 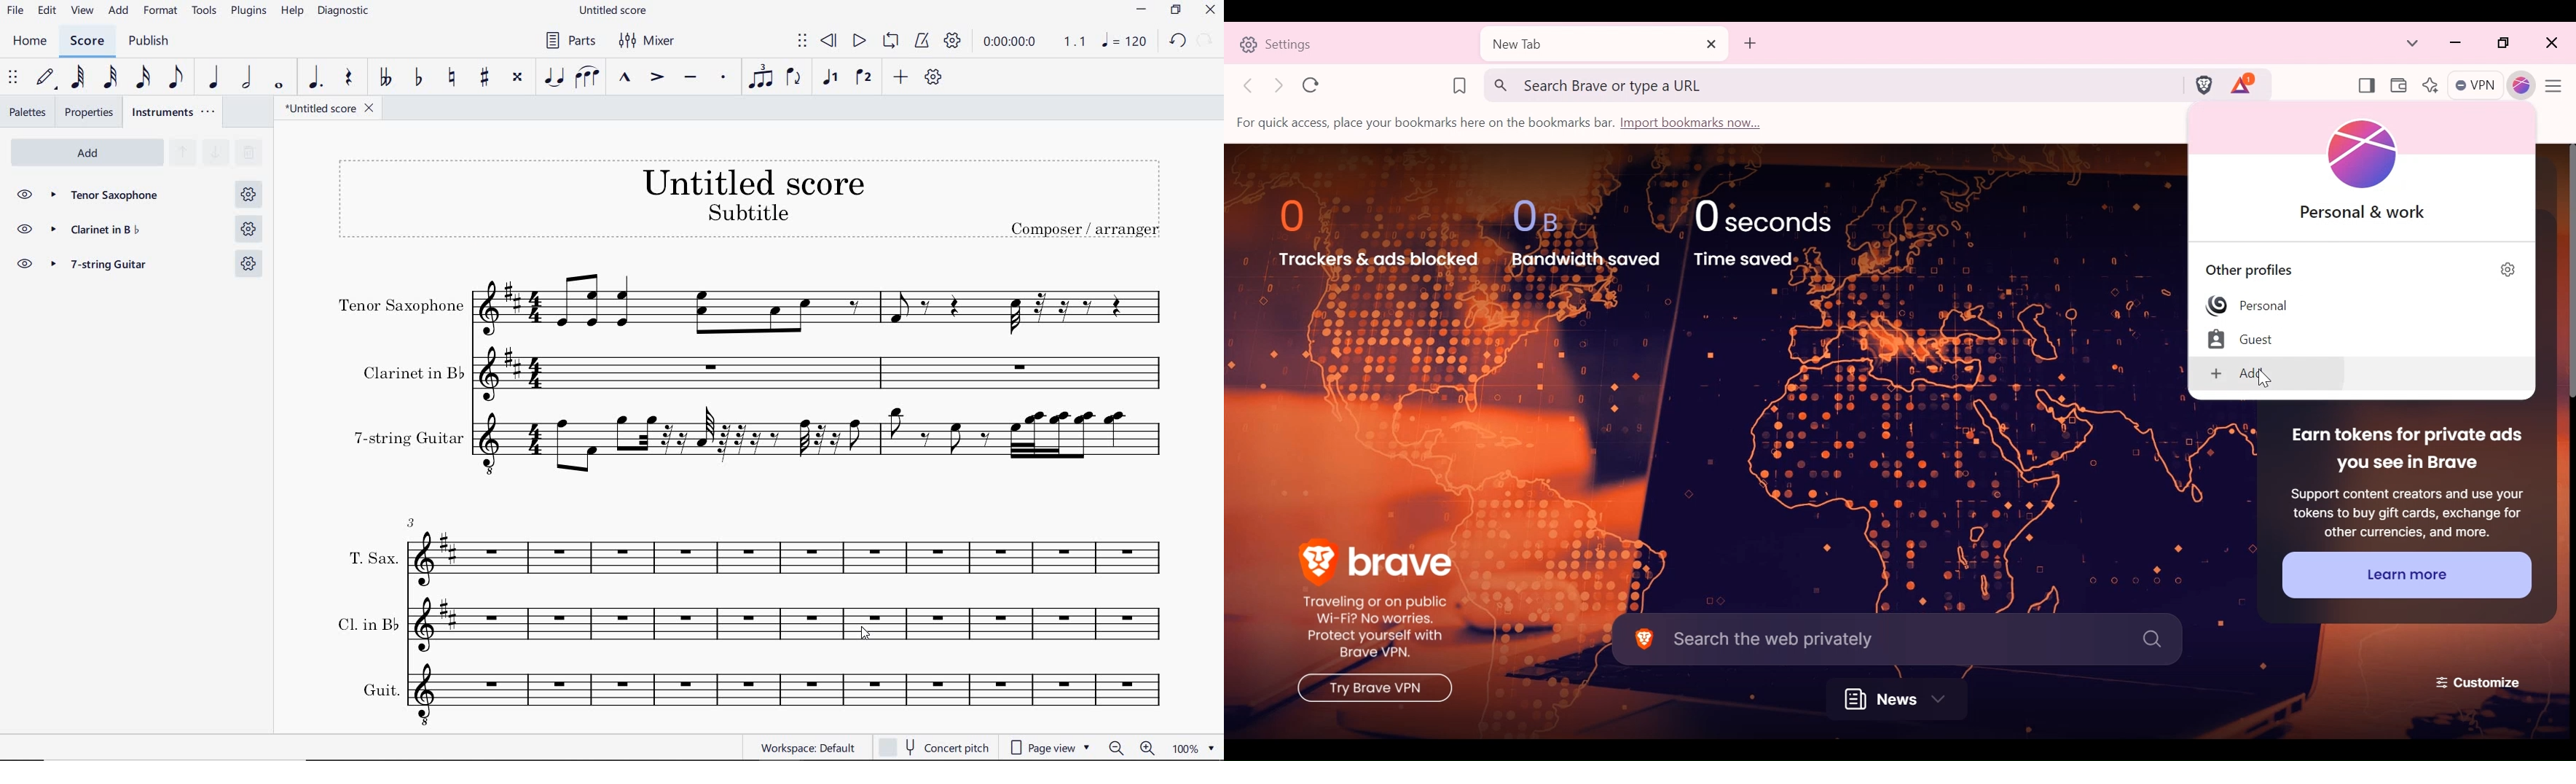 I want to click on settings, so click(x=249, y=193).